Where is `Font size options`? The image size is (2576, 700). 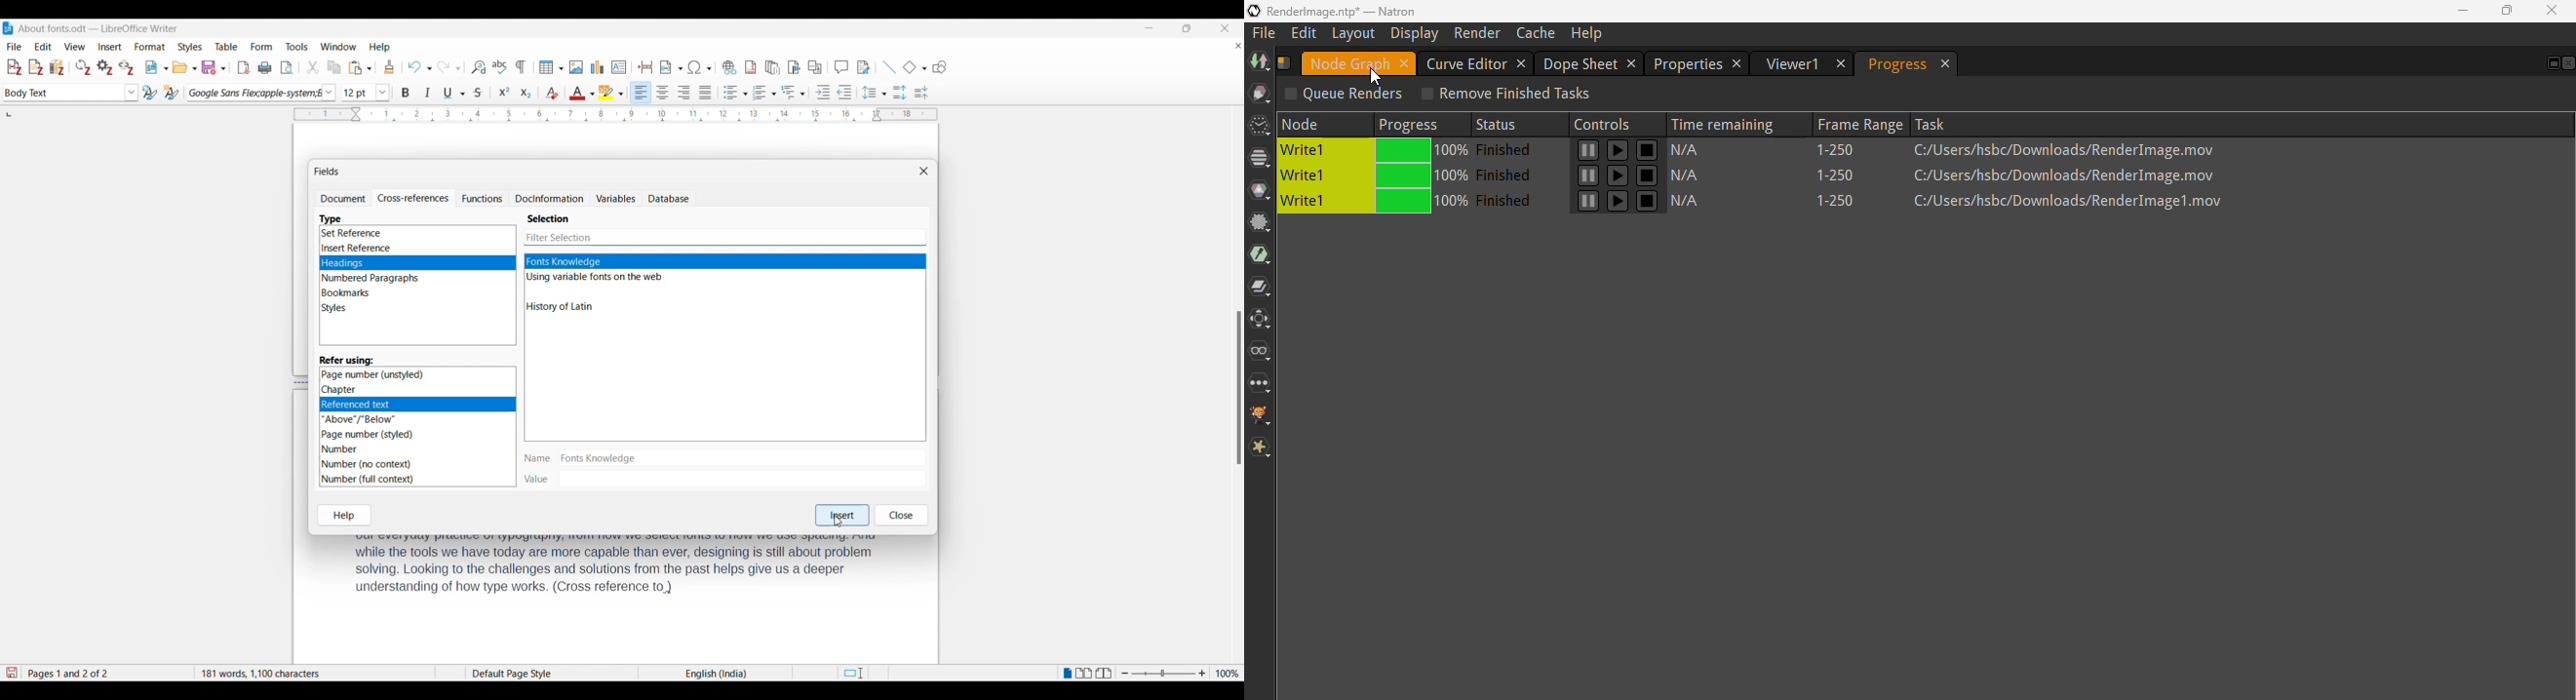 Font size options is located at coordinates (383, 92).